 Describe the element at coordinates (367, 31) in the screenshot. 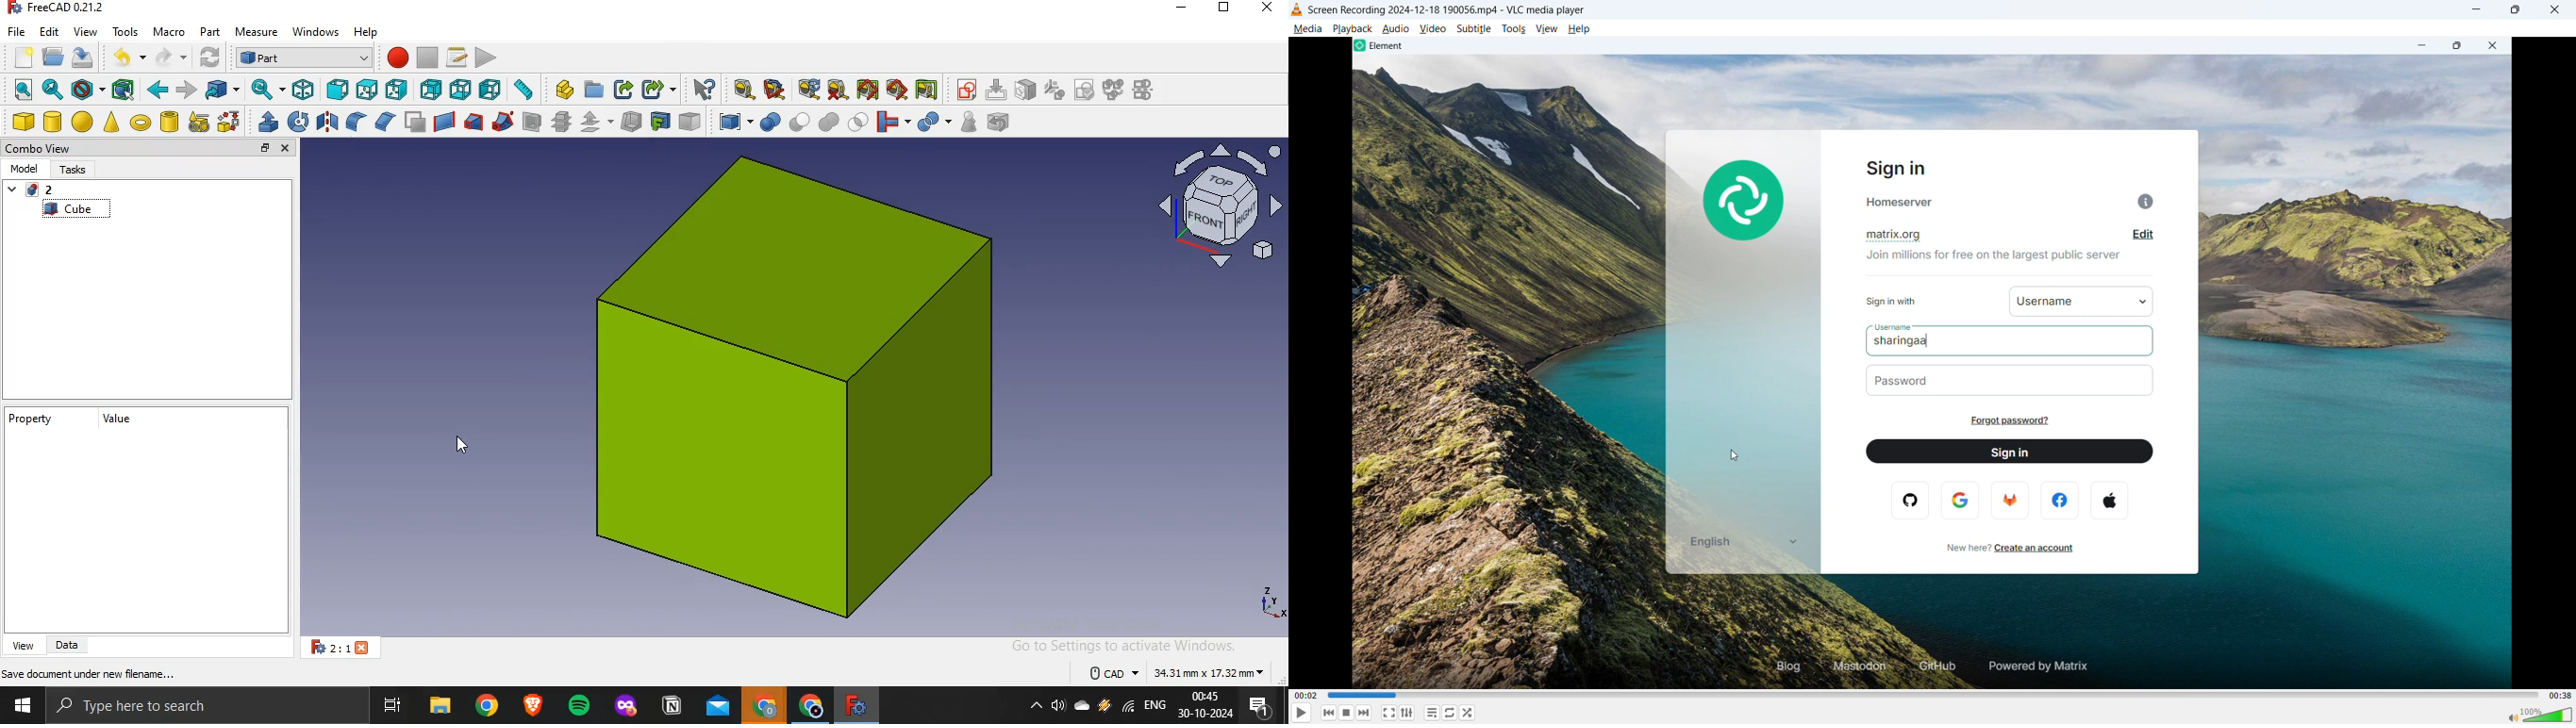

I see `help` at that location.